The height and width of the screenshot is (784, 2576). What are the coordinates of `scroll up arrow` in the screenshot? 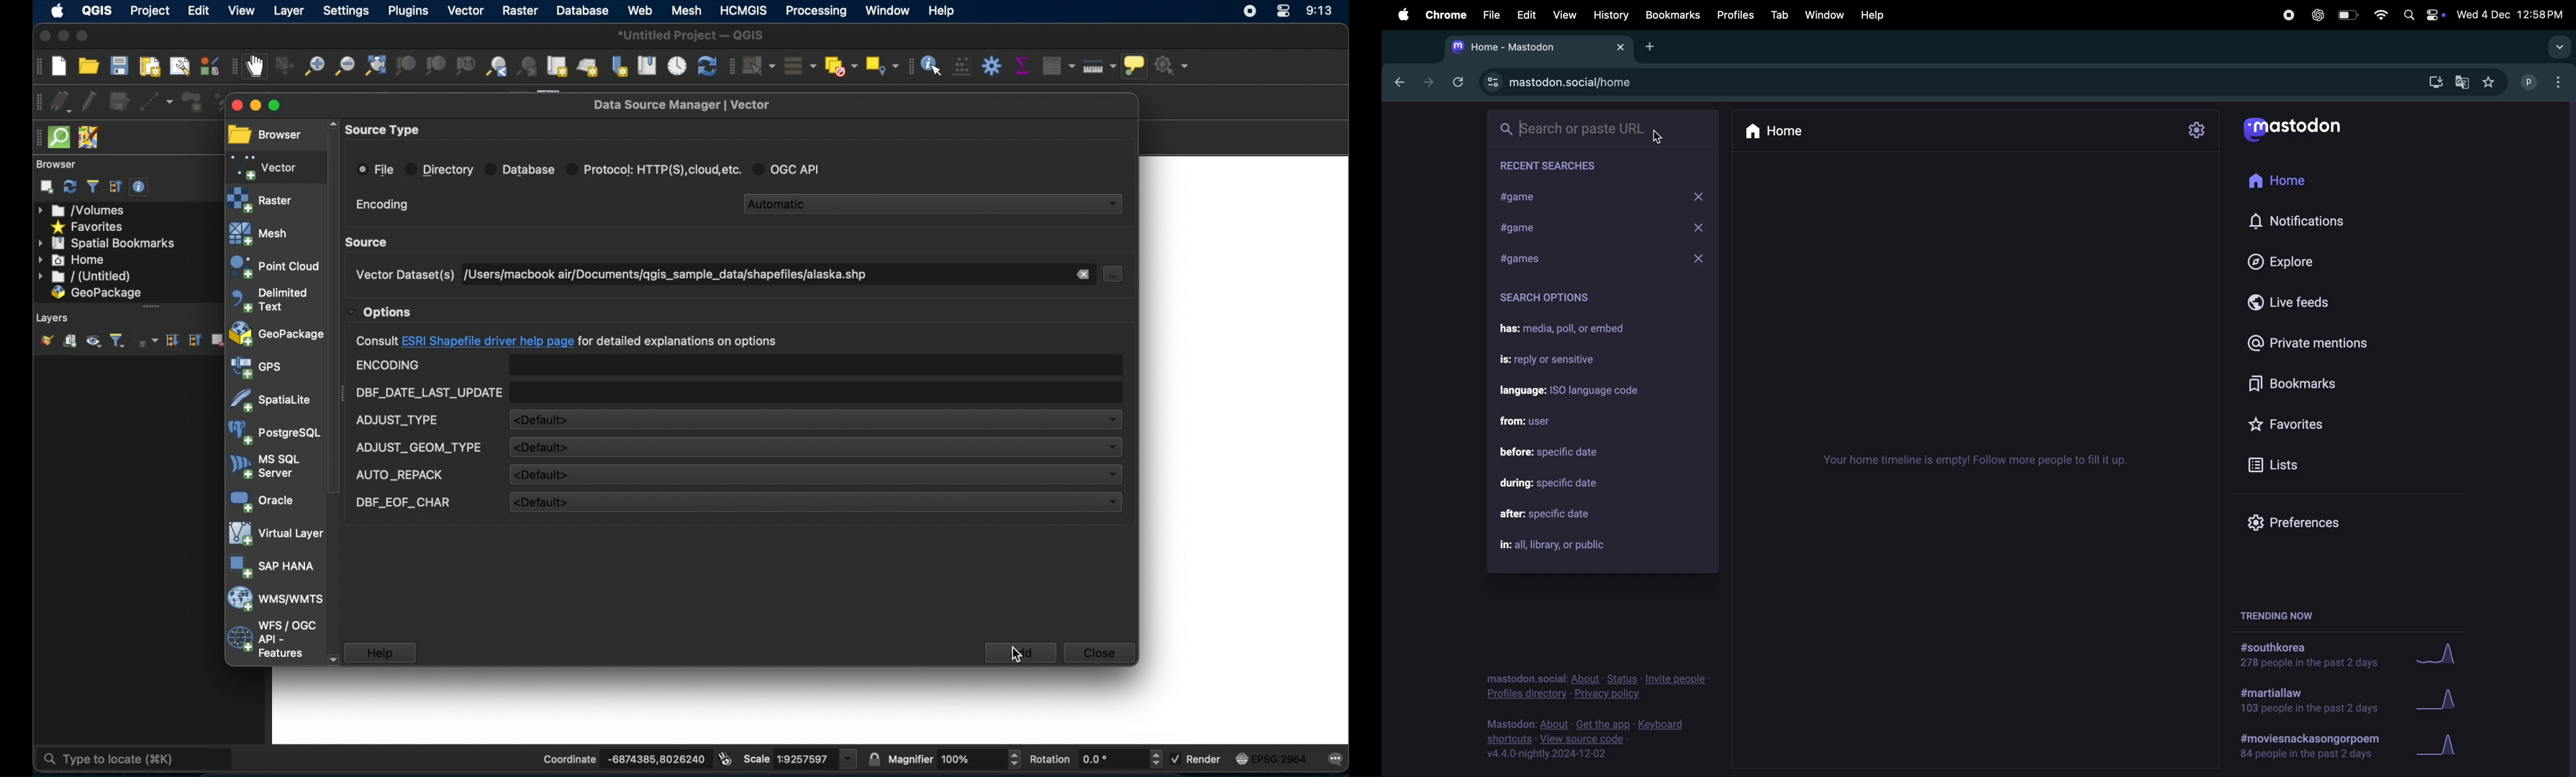 It's located at (330, 122).